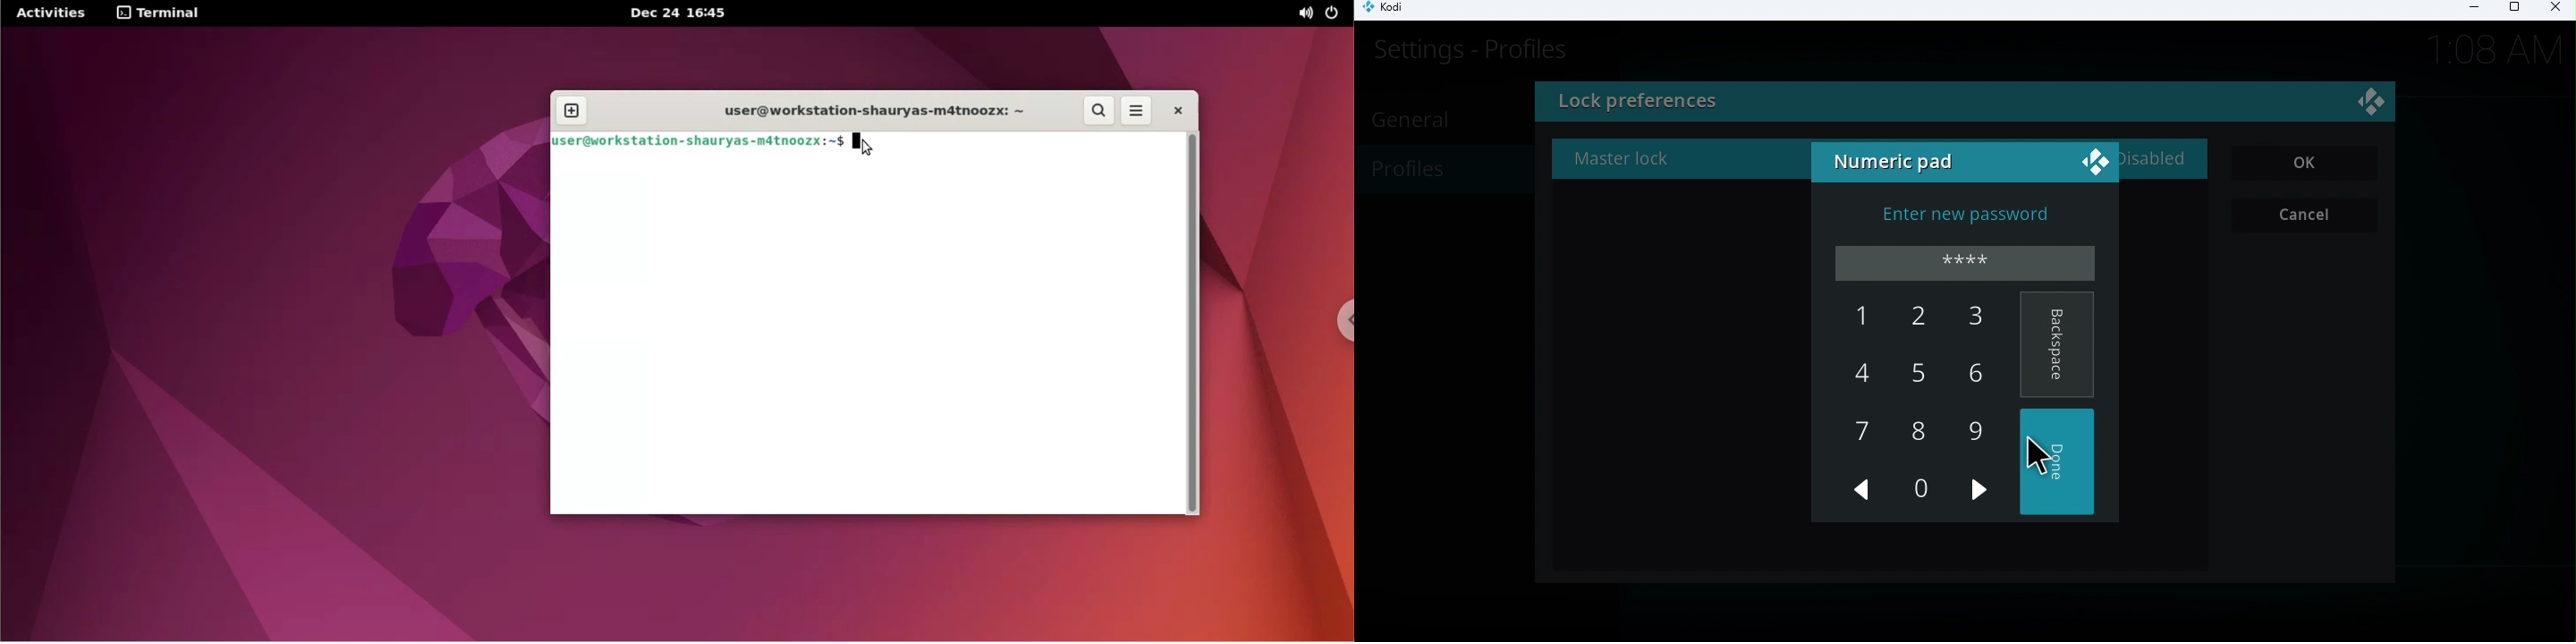 This screenshot has width=2576, height=644. I want to click on cursor, so click(2036, 457).